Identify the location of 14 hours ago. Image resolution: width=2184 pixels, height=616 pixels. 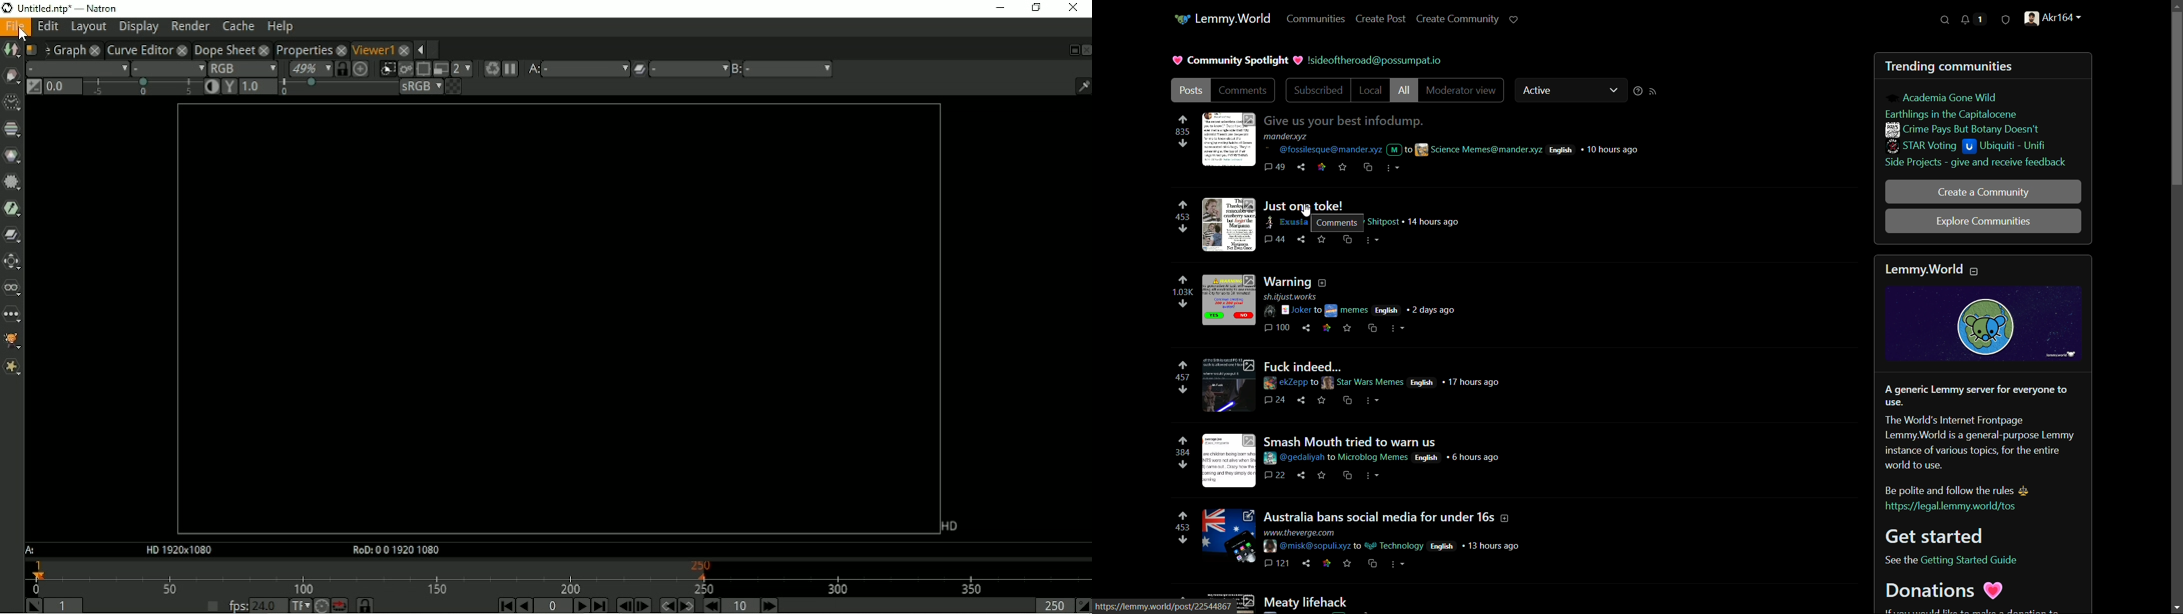
(1437, 222).